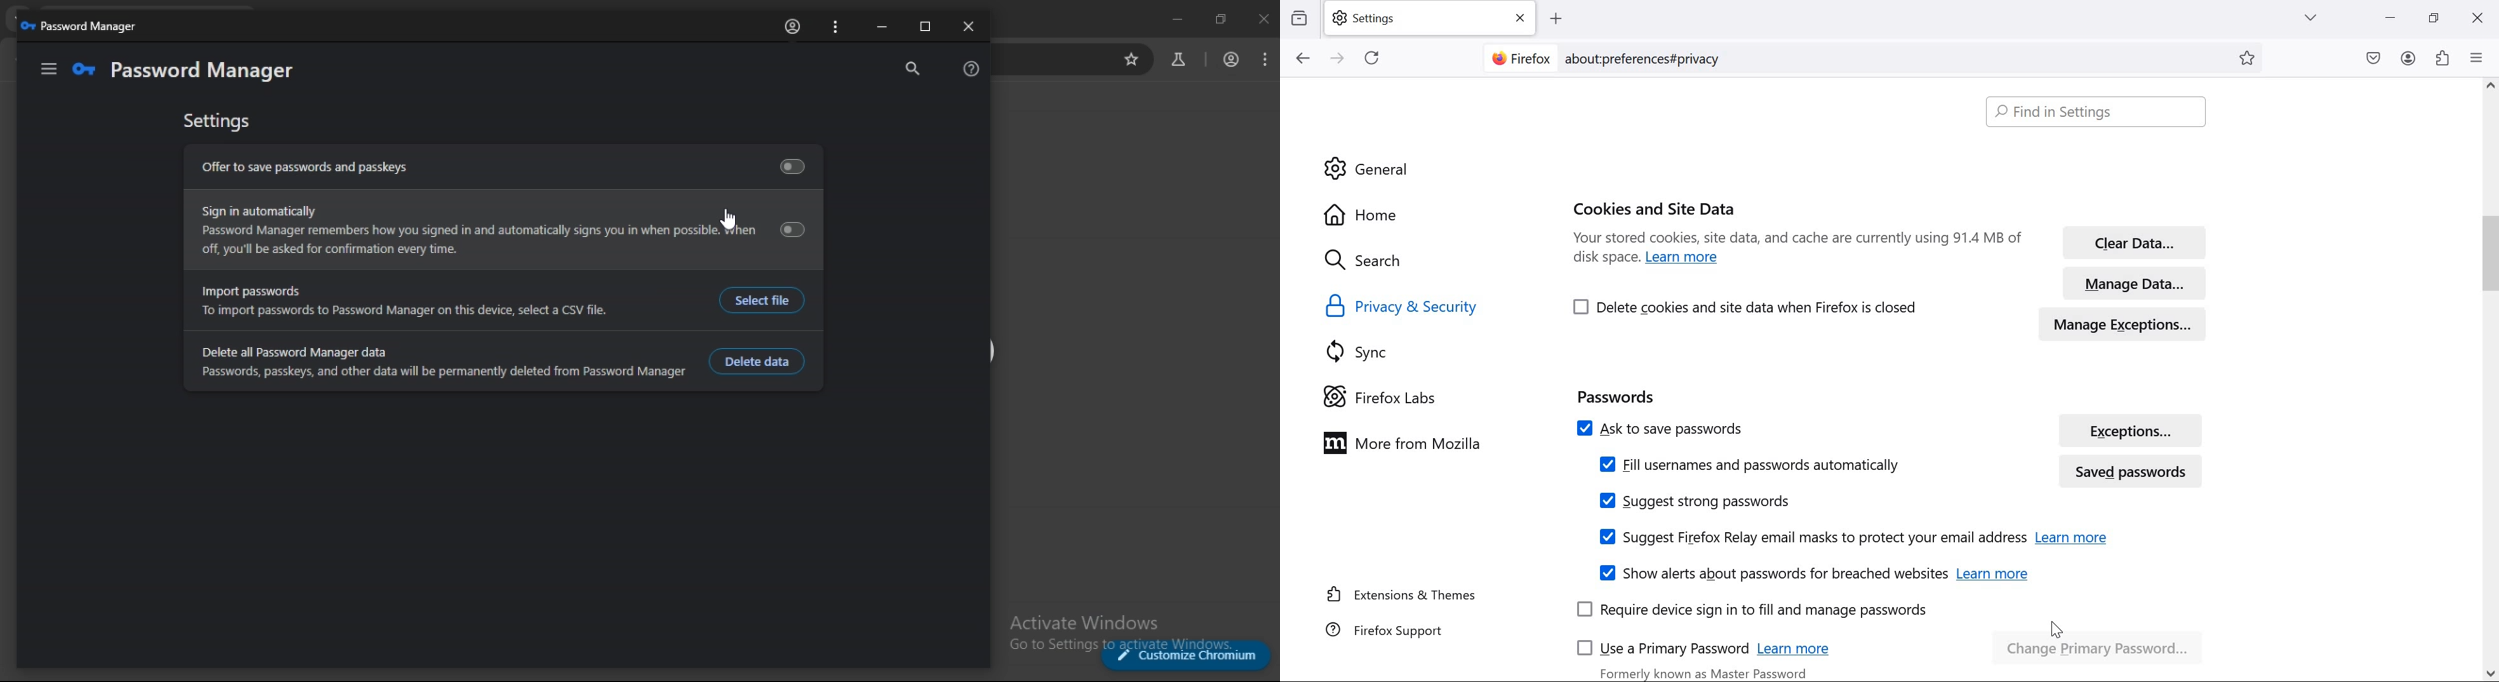 This screenshot has height=700, width=2520. Describe the element at coordinates (1657, 206) in the screenshot. I see `Cookies and Site Data` at that location.